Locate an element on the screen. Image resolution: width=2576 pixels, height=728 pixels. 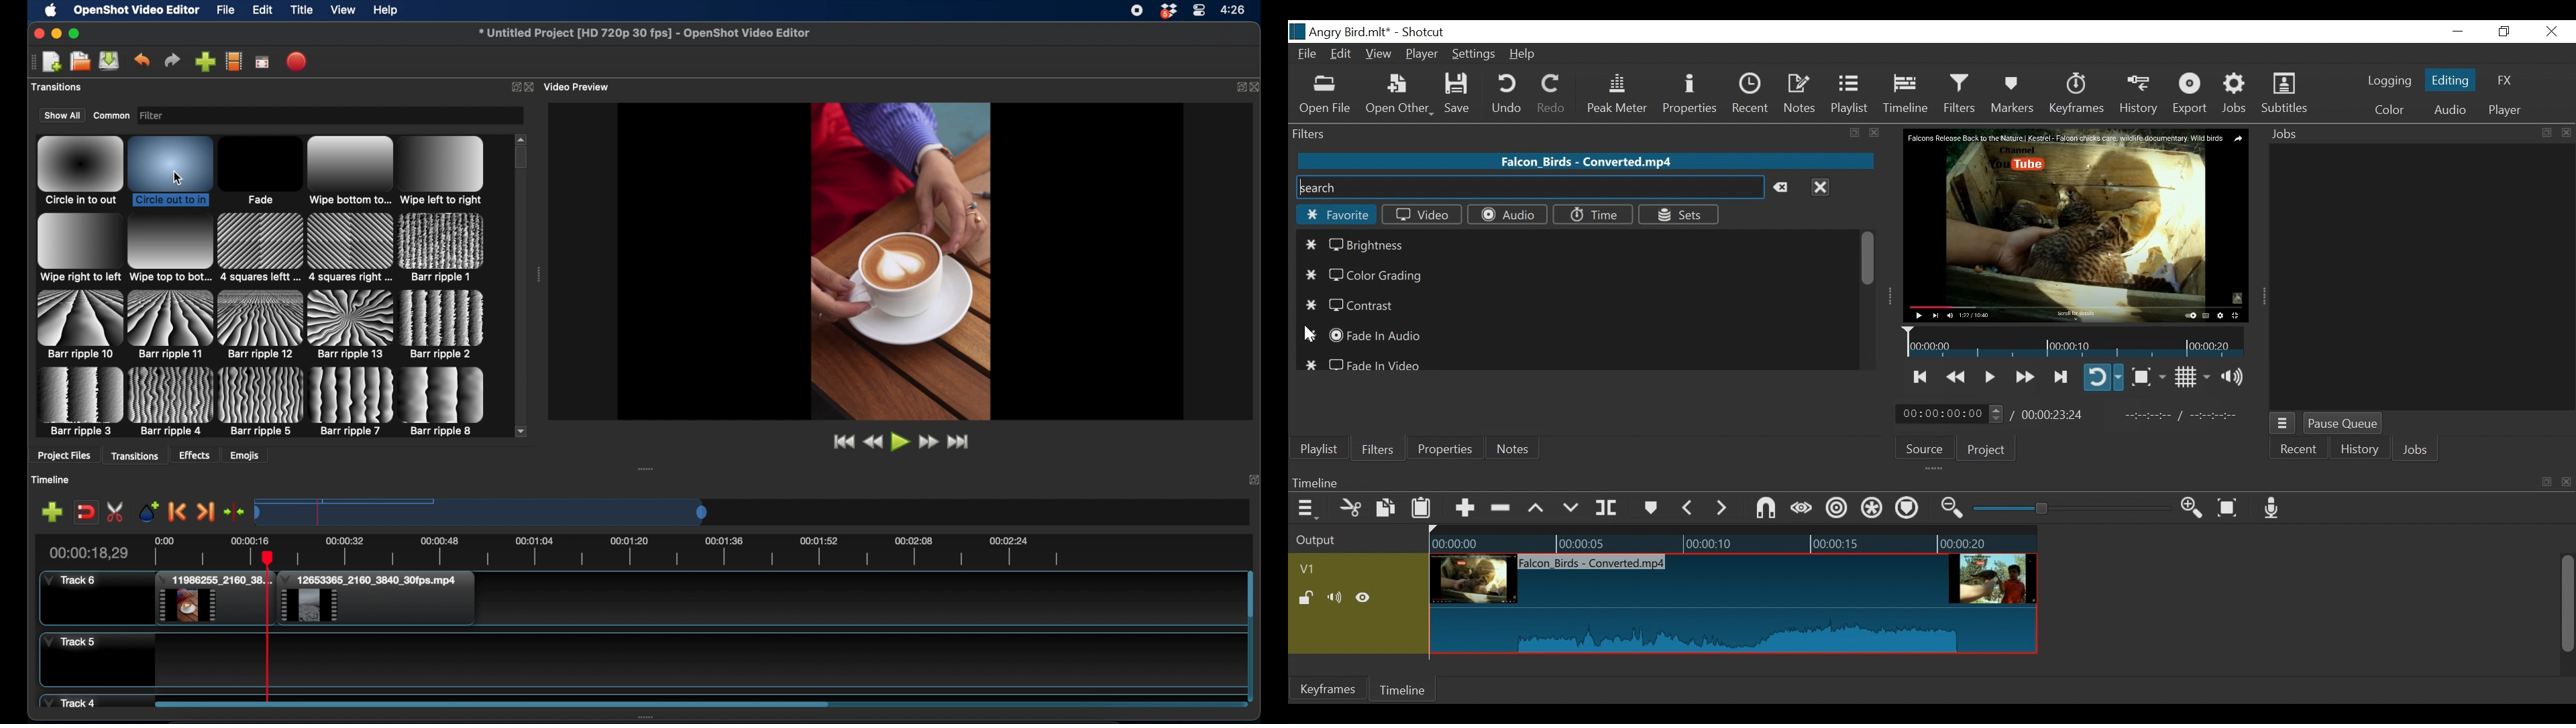
Next Marker is located at coordinates (1723, 507).